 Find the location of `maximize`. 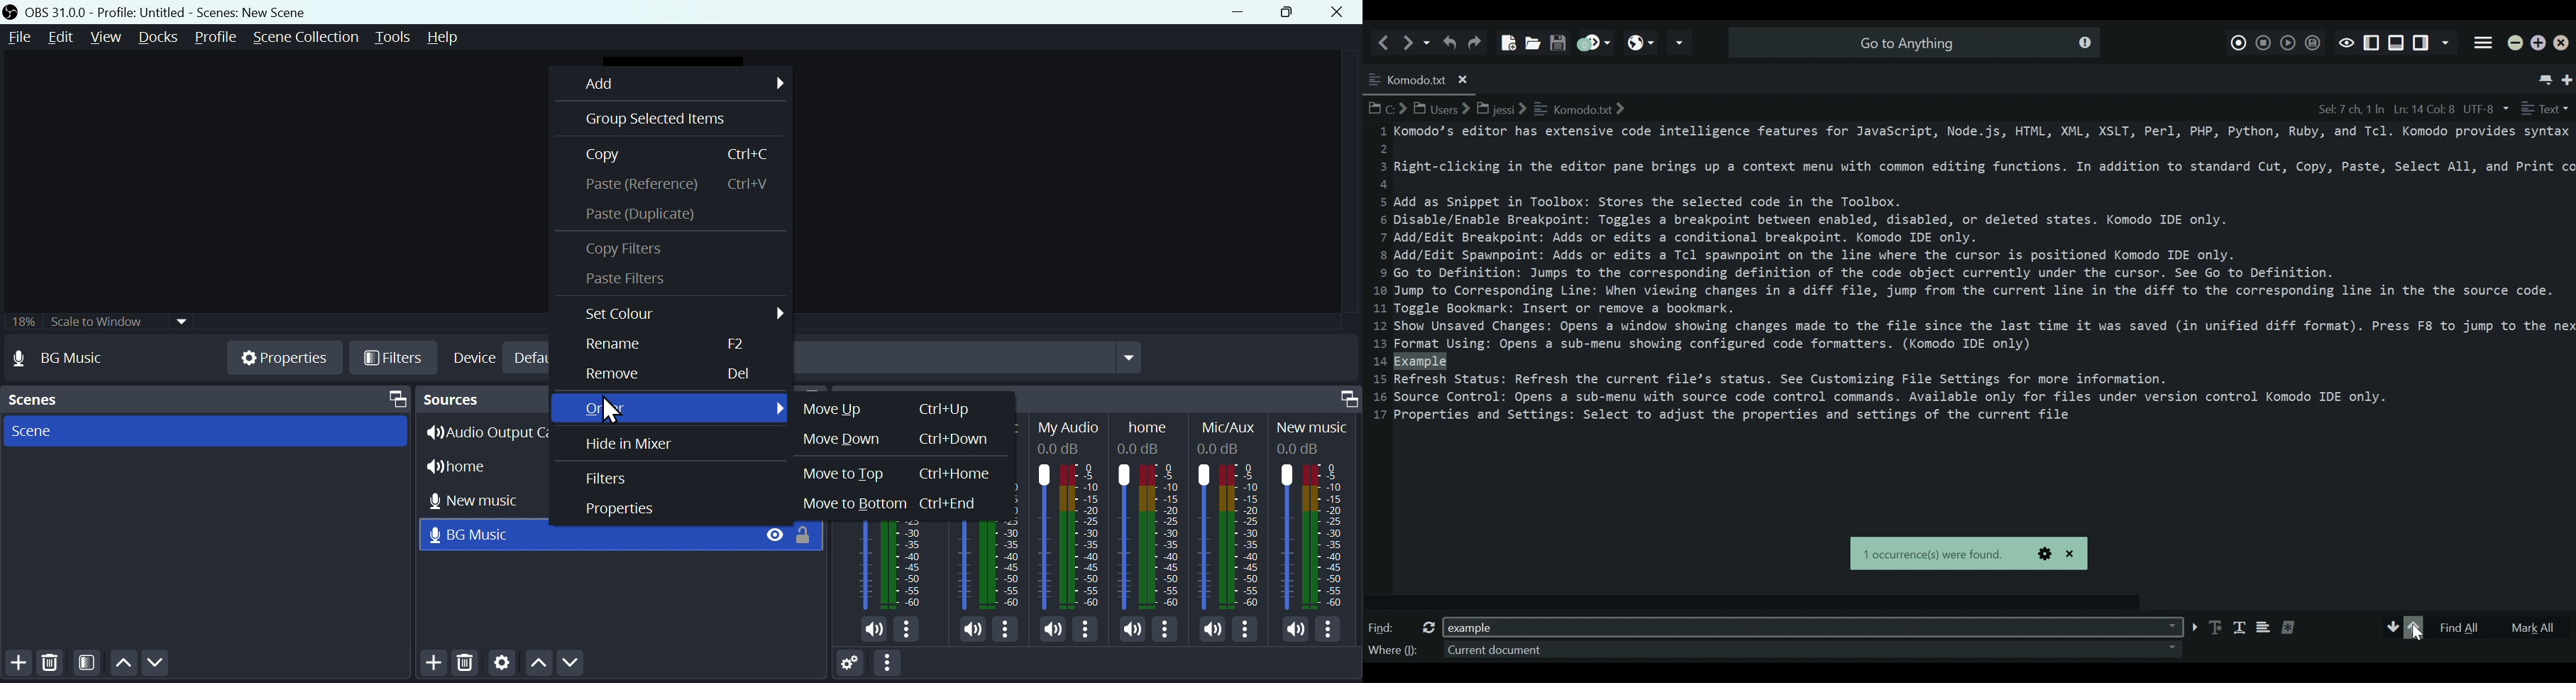

maximize is located at coordinates (1344, 395).